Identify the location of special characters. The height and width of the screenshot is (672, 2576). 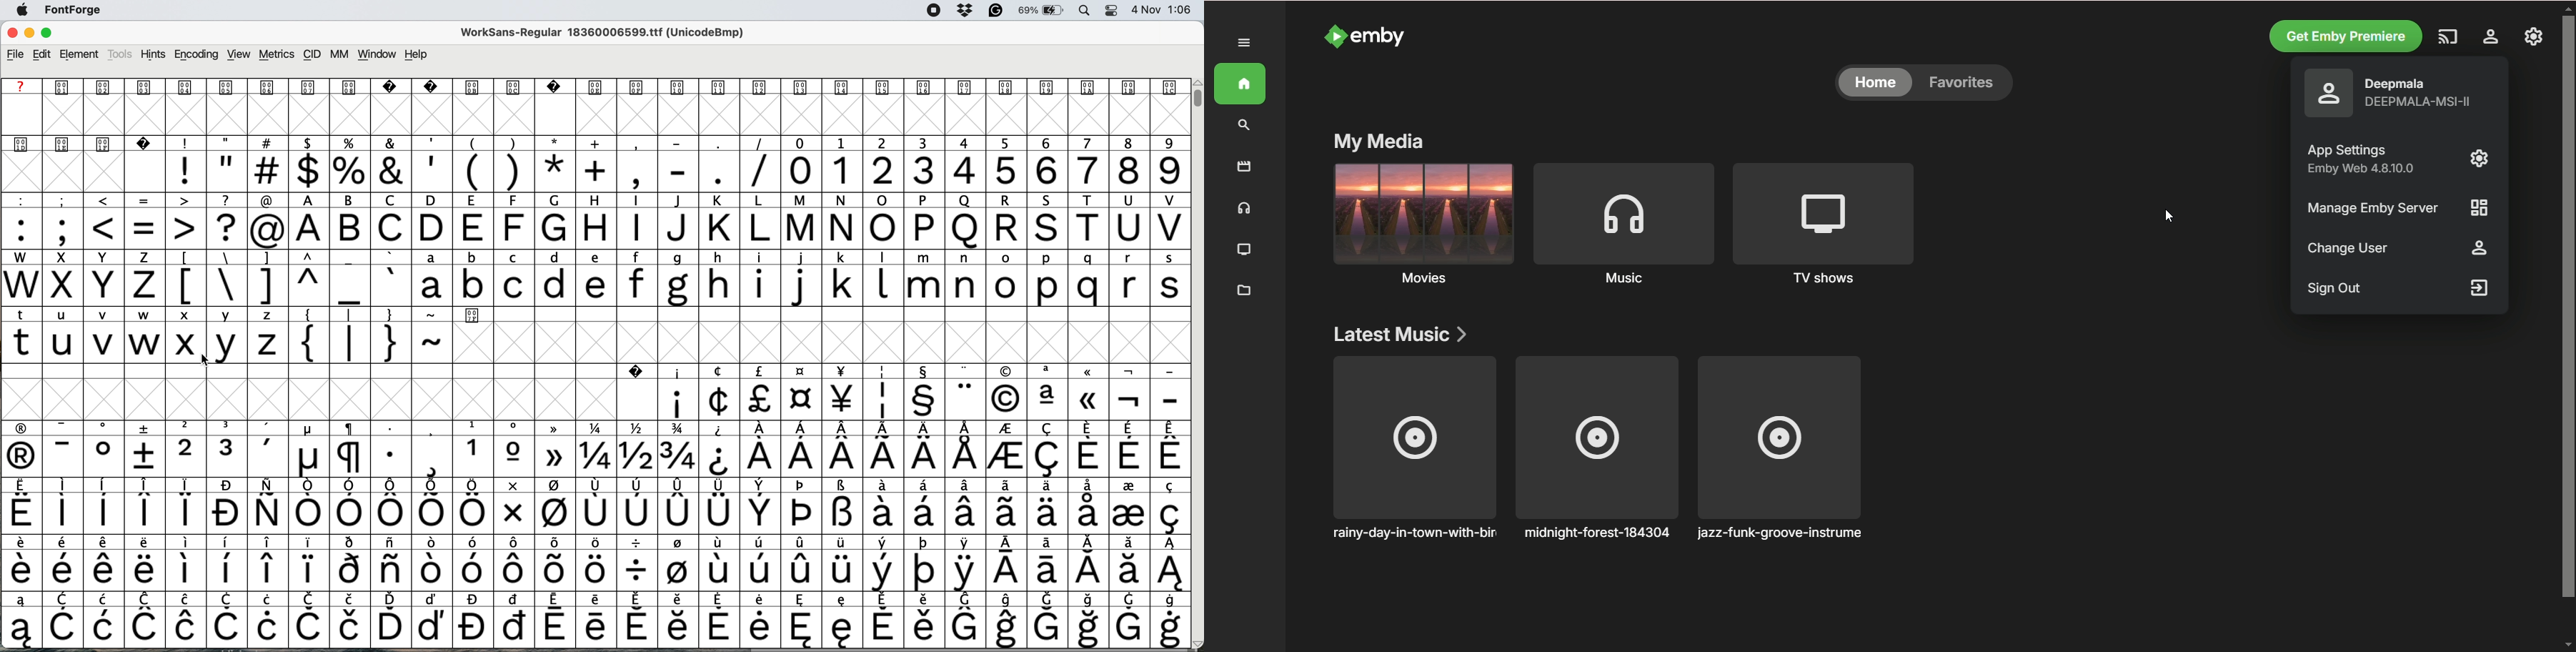
(591, 570).